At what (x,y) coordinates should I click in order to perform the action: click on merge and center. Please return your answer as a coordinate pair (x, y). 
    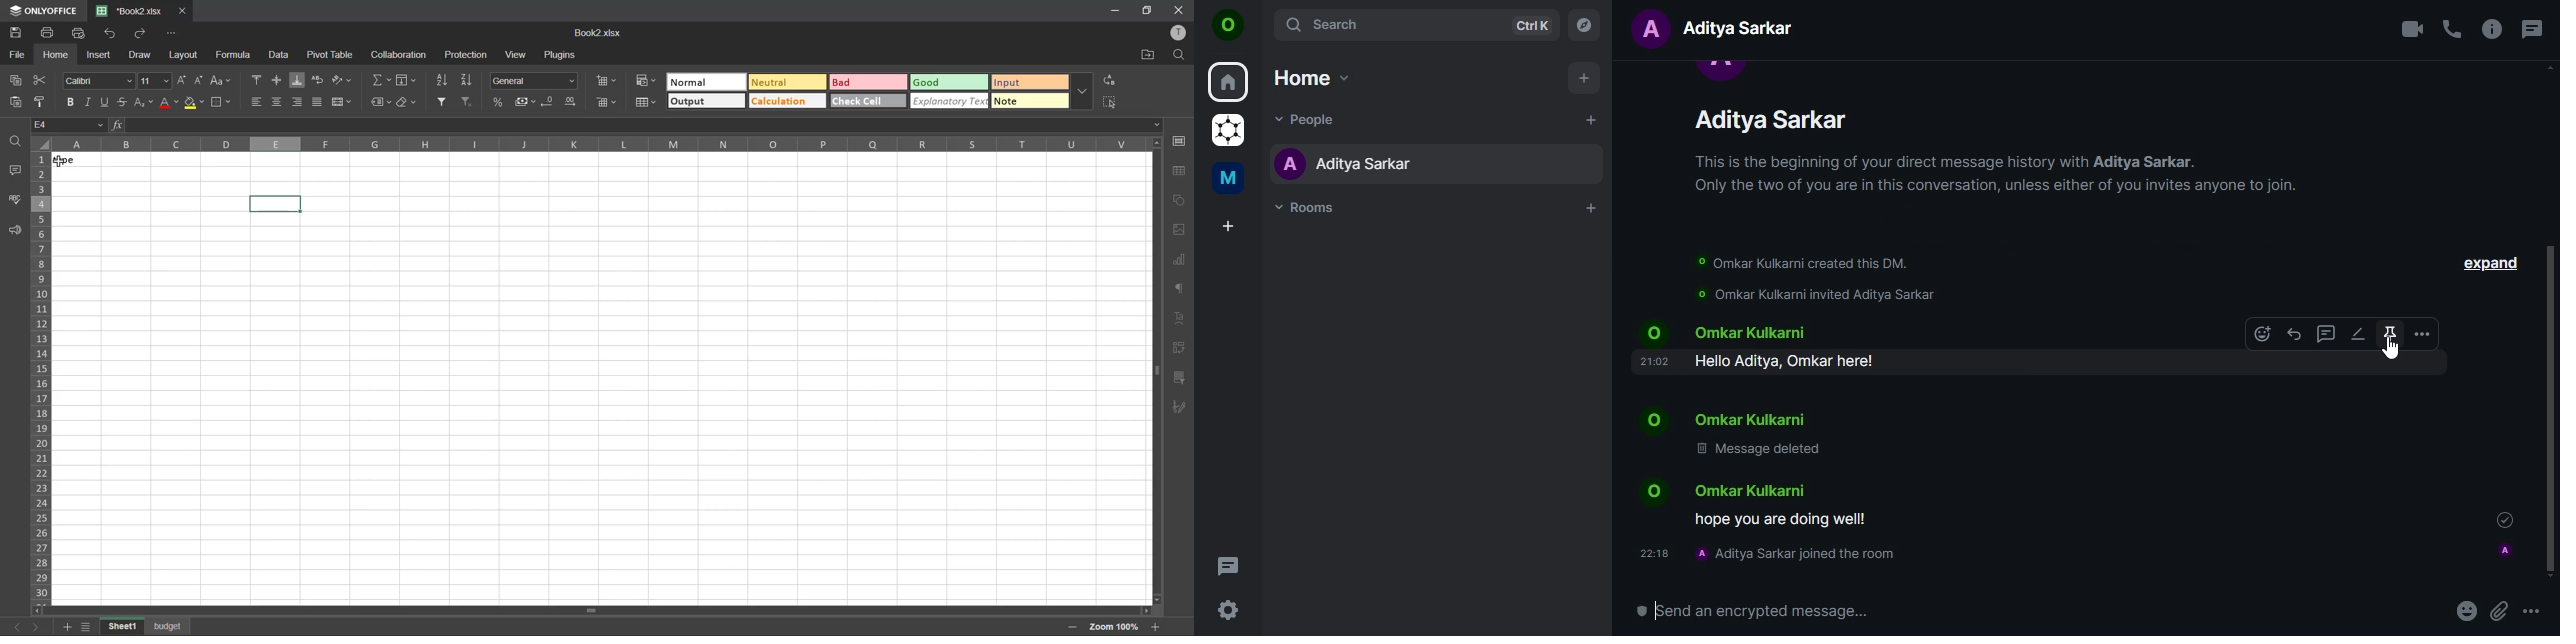
    Looking at the image, I should click on (342, 101).